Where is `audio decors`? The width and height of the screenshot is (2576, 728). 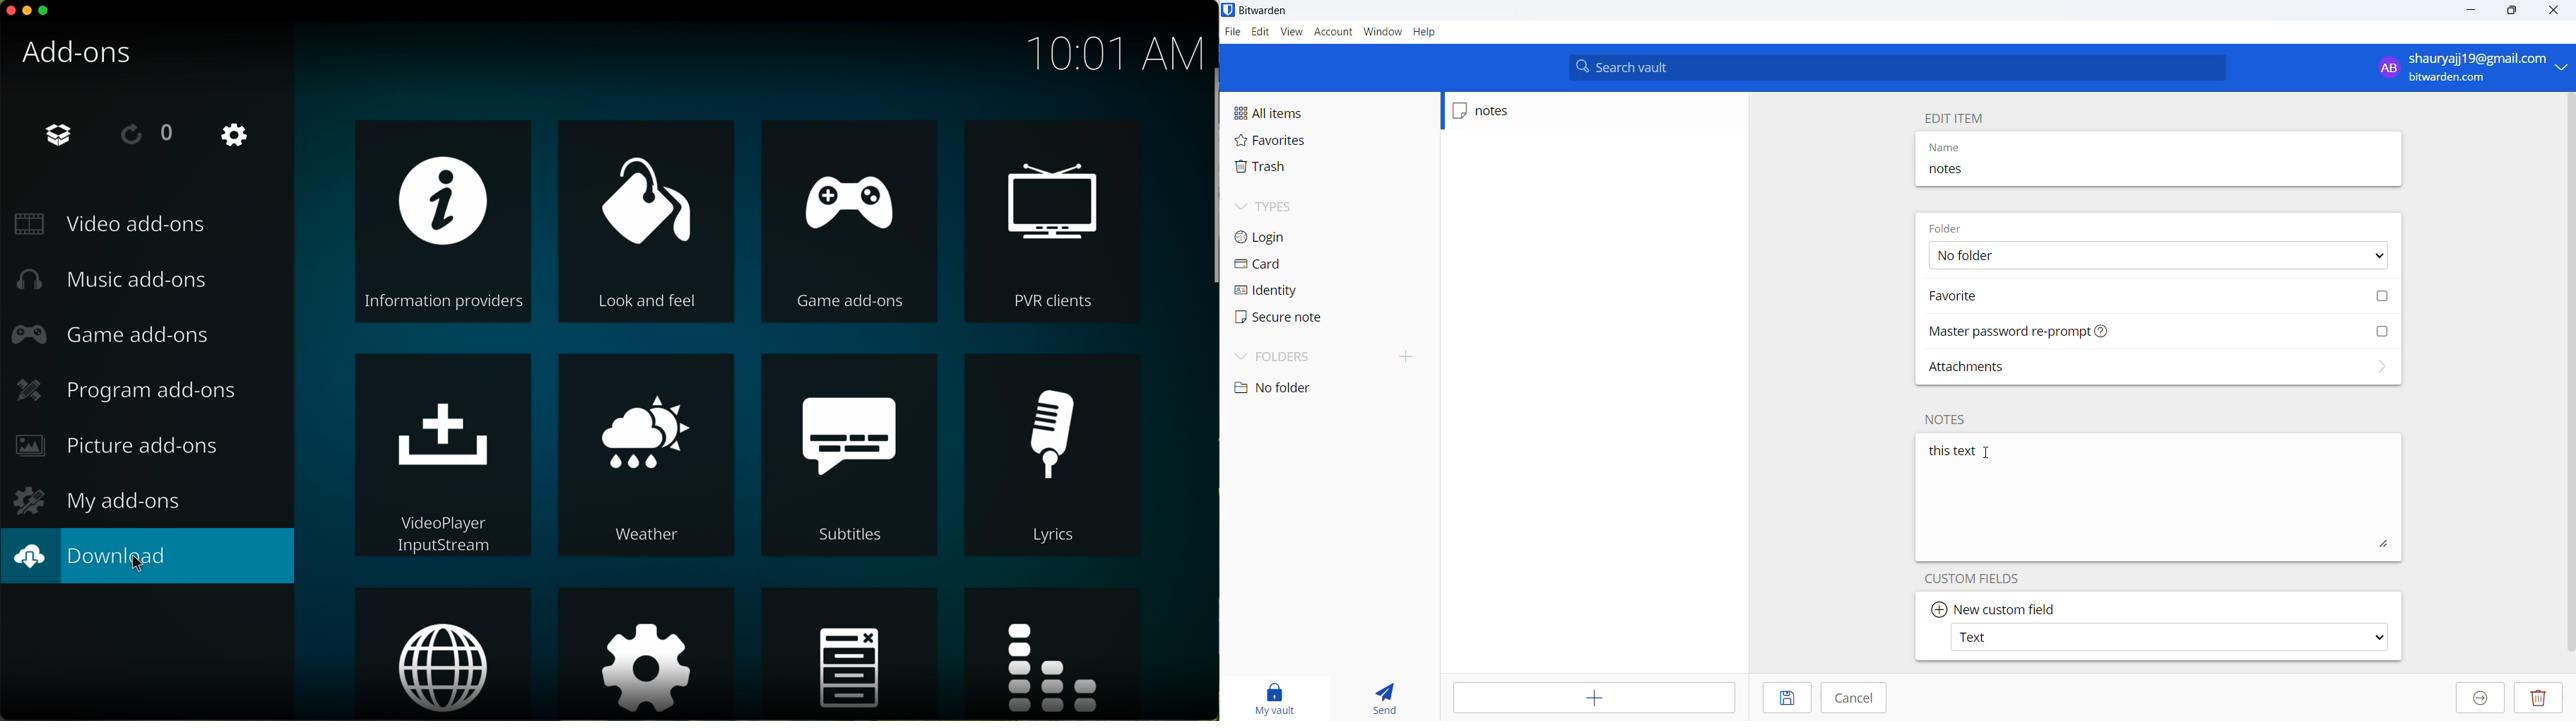 audio decors is located at coordinates (1057, 655).